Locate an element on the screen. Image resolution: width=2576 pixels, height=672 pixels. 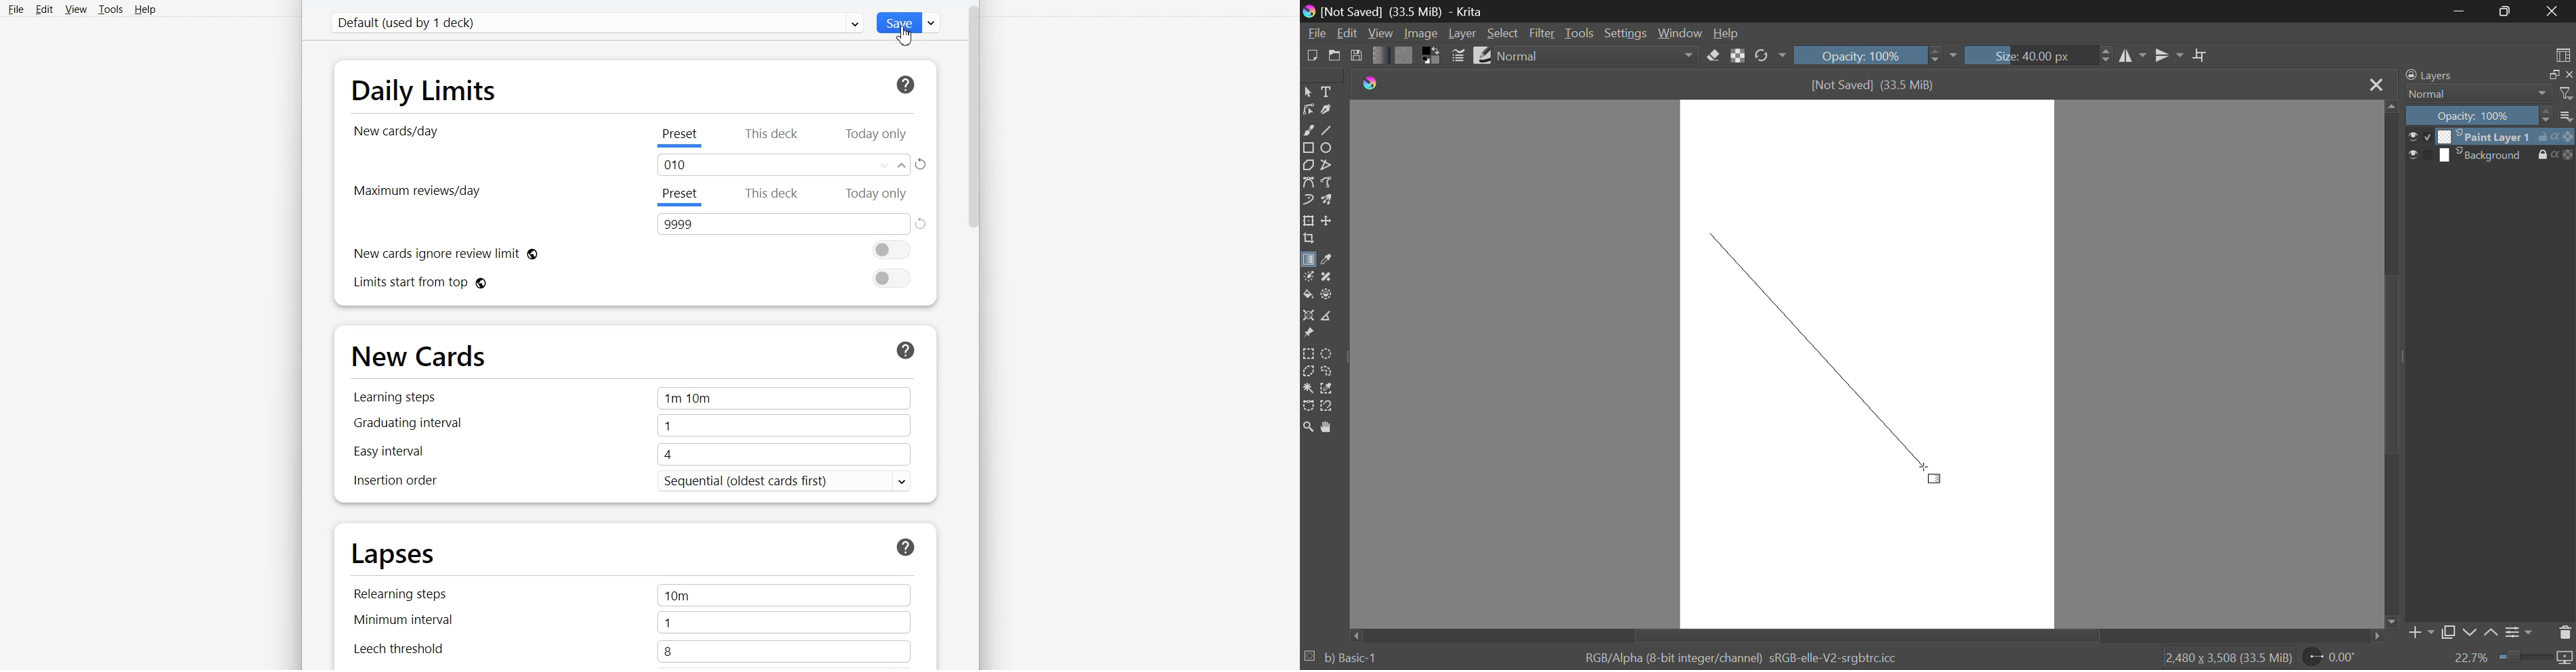
Freehand Path Tool is located at coordinates (1329, 183).